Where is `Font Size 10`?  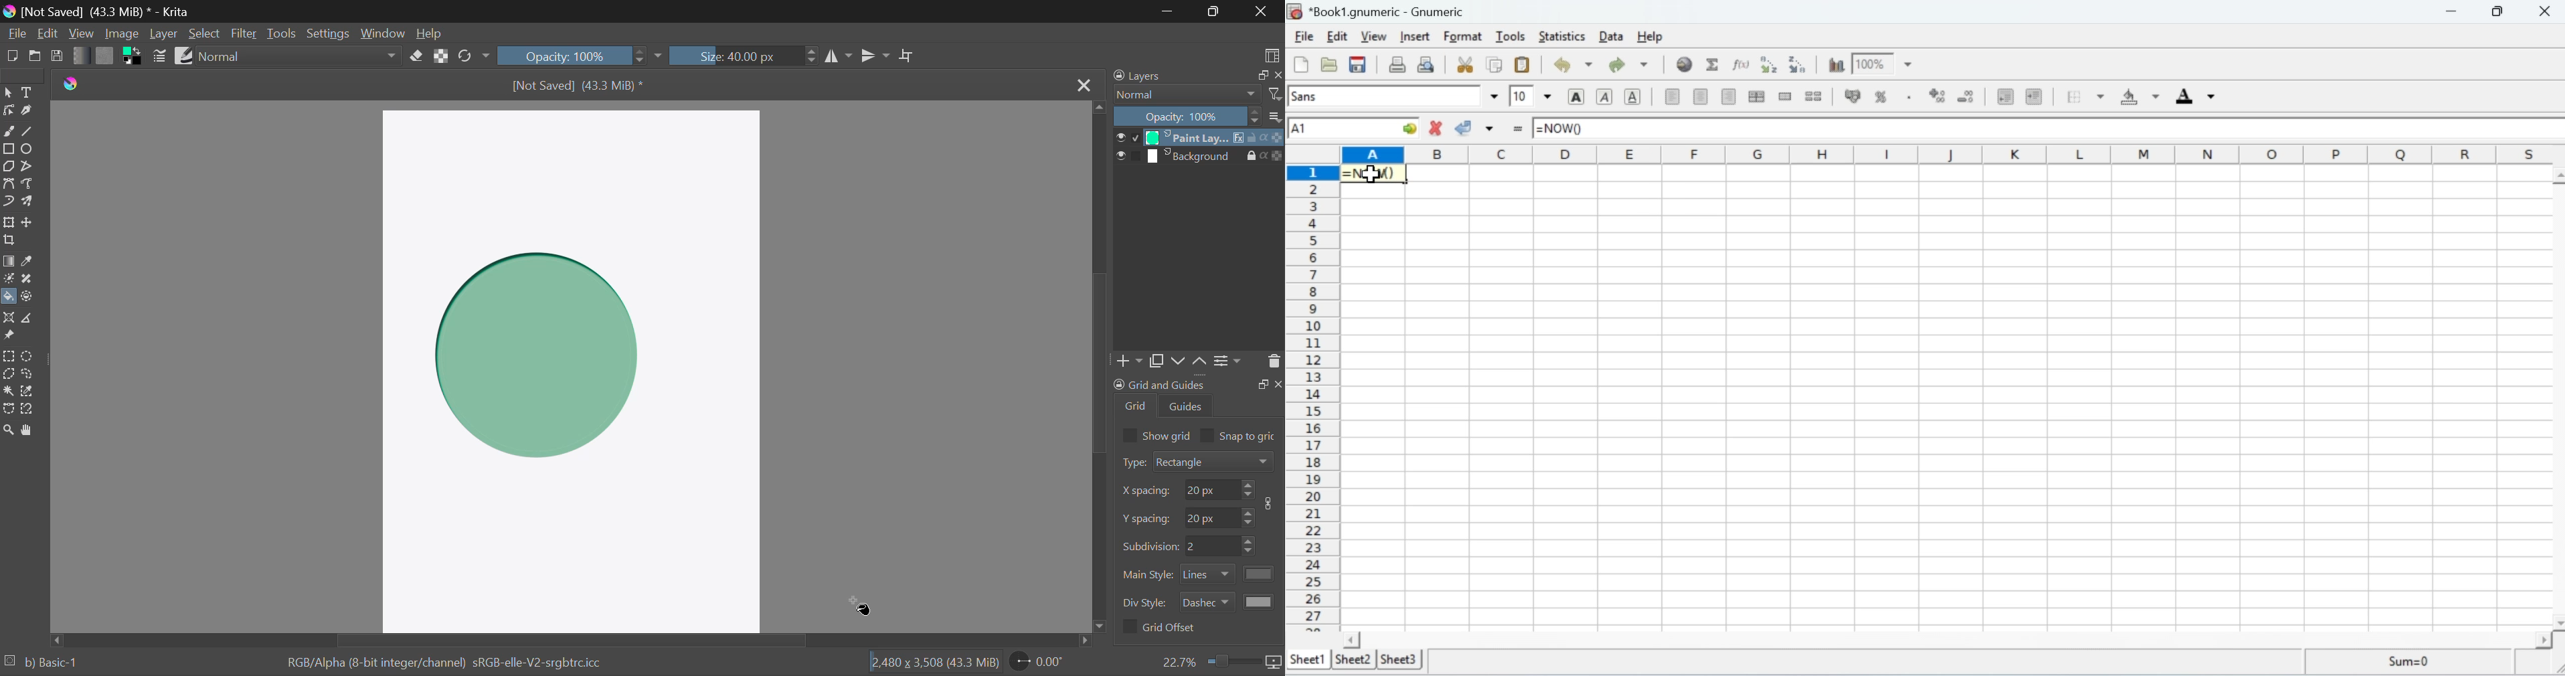 Font Size 10 is located at coordinates (1531, 95).